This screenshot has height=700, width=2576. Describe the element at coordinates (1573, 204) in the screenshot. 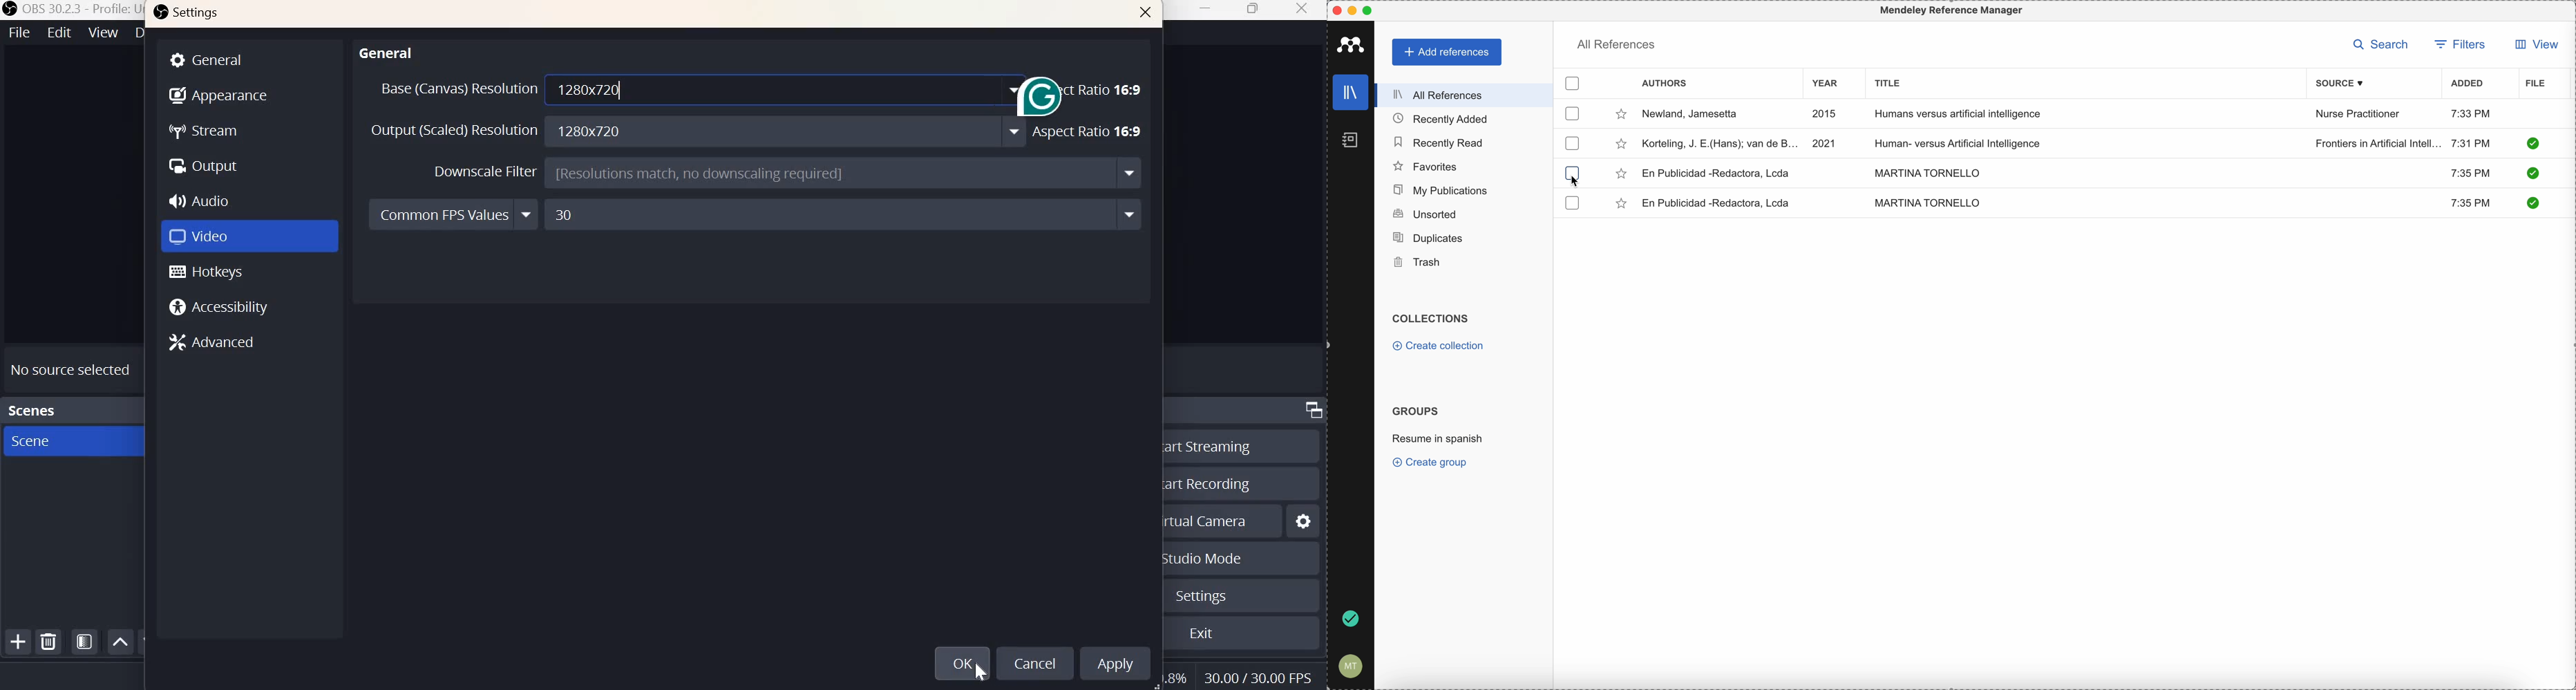

I see `checkbox` at that location.